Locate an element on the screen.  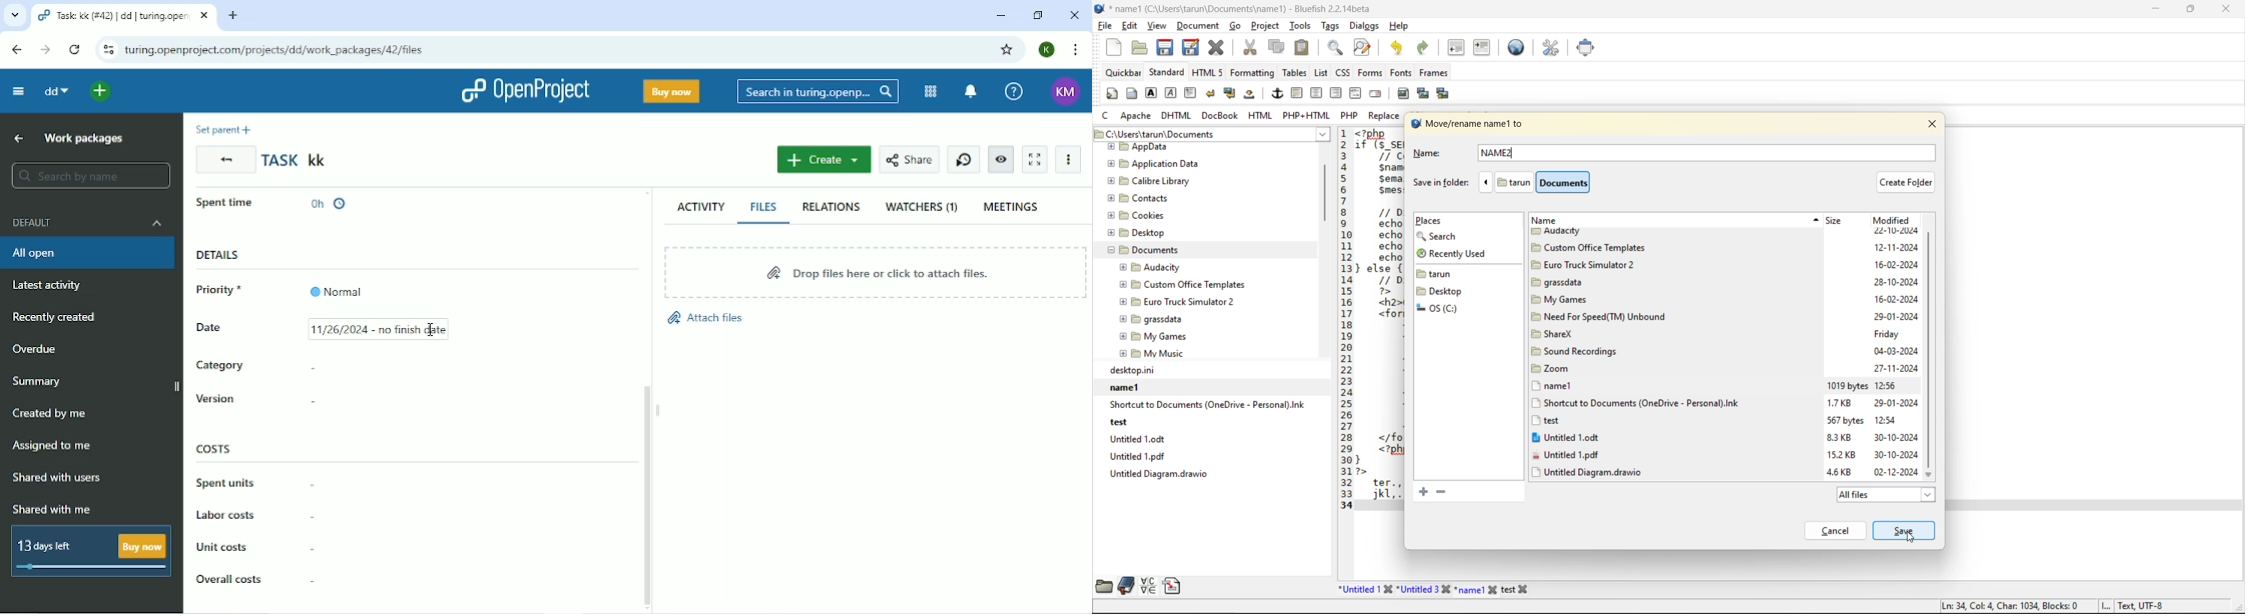
file path is located at coordinates (1210, 135).